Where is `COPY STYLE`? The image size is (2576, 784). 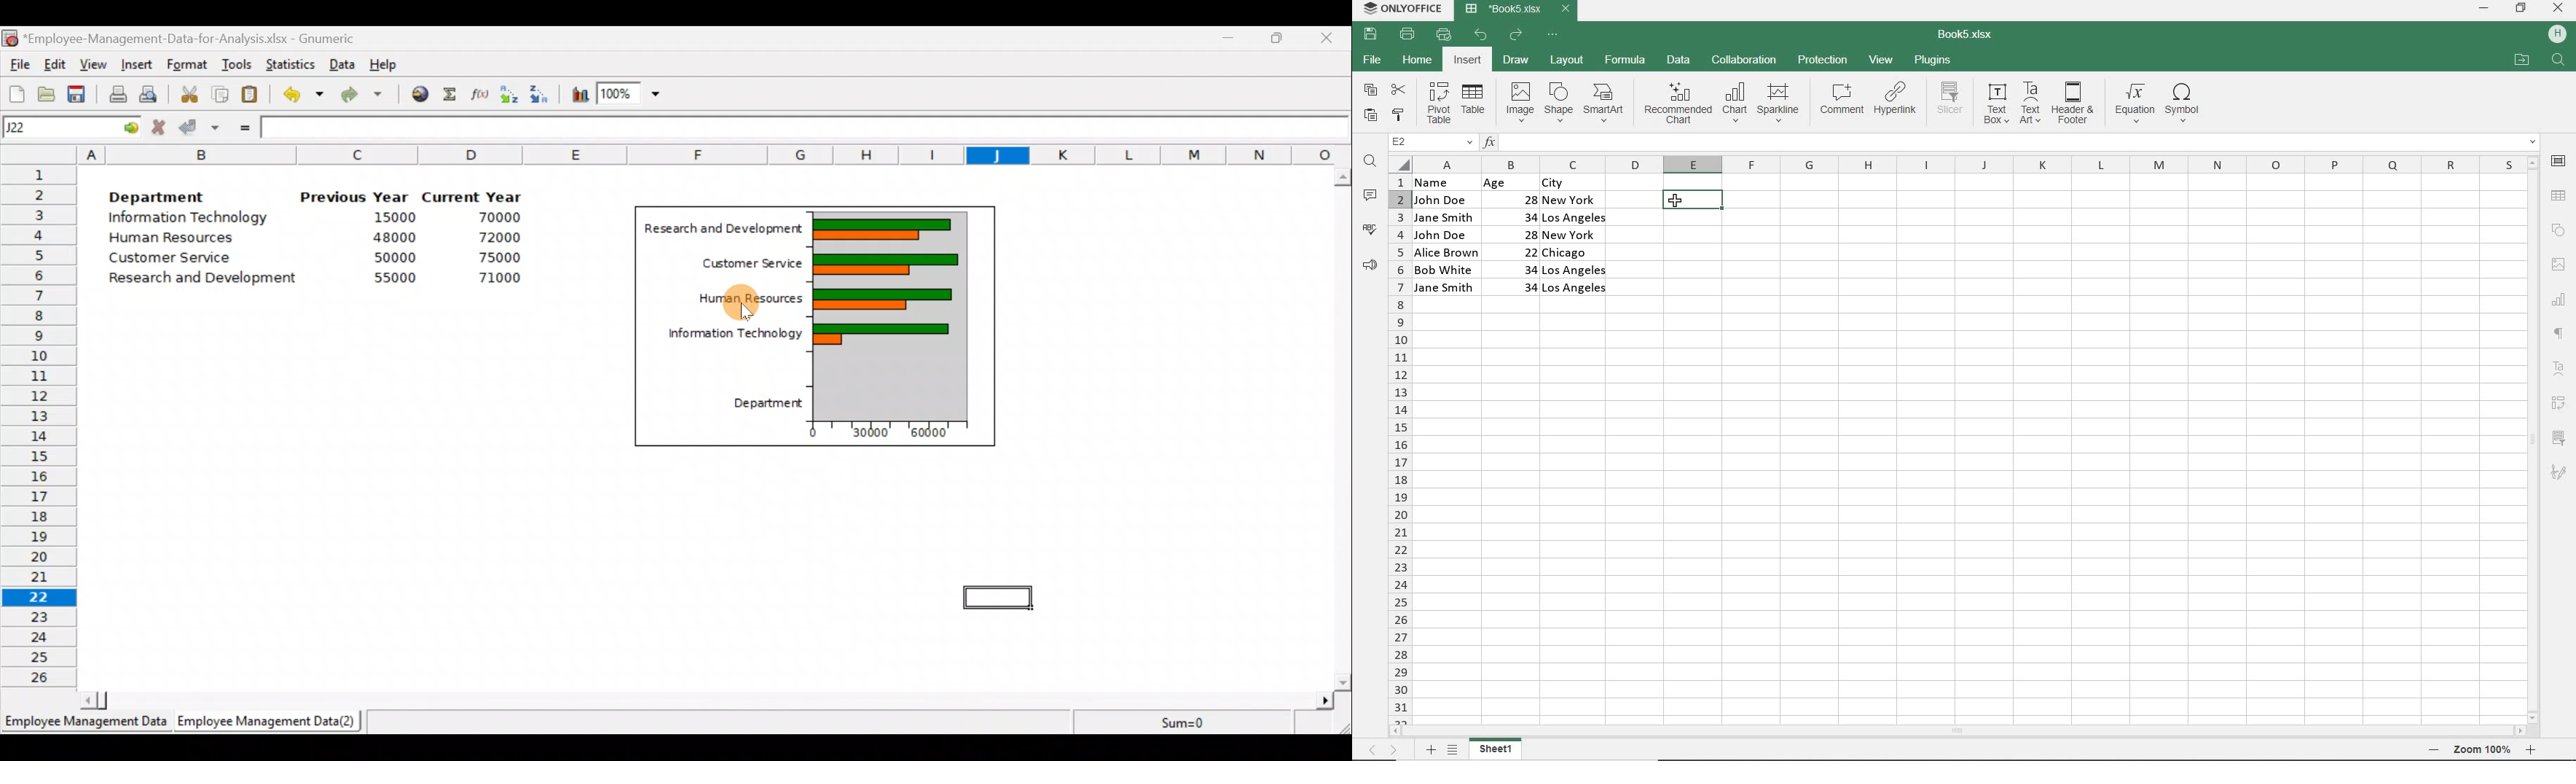
COPY STYLE is located at coordinates (1399, 116).